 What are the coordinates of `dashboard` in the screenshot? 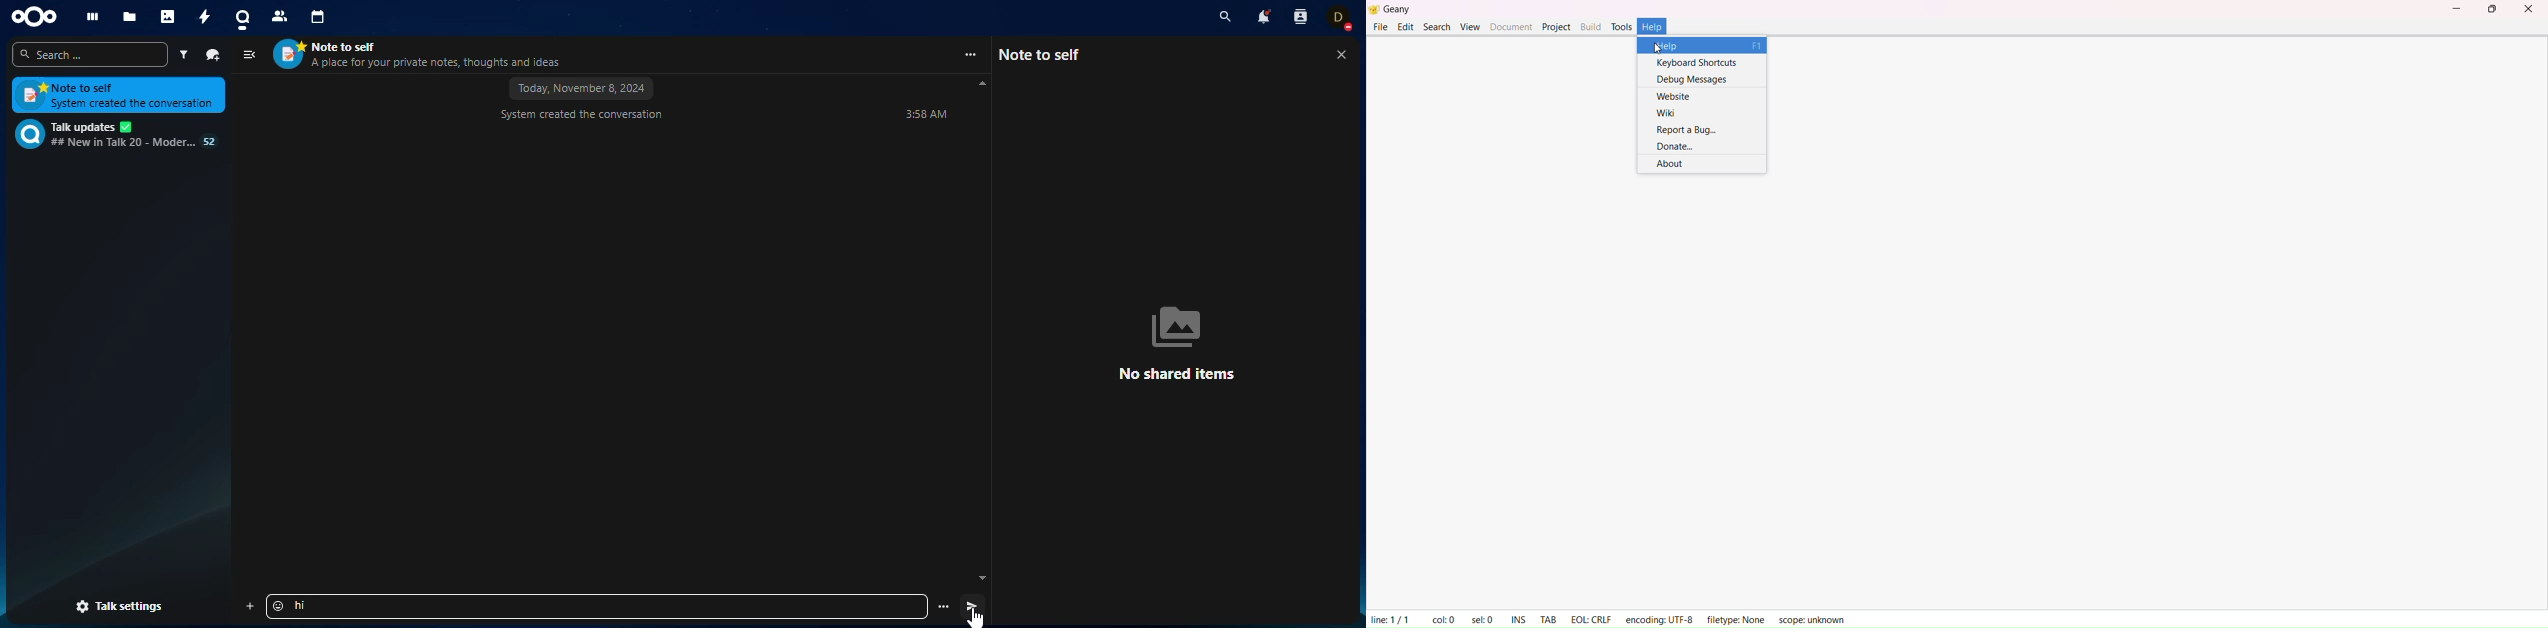 It's located at (93, 16).